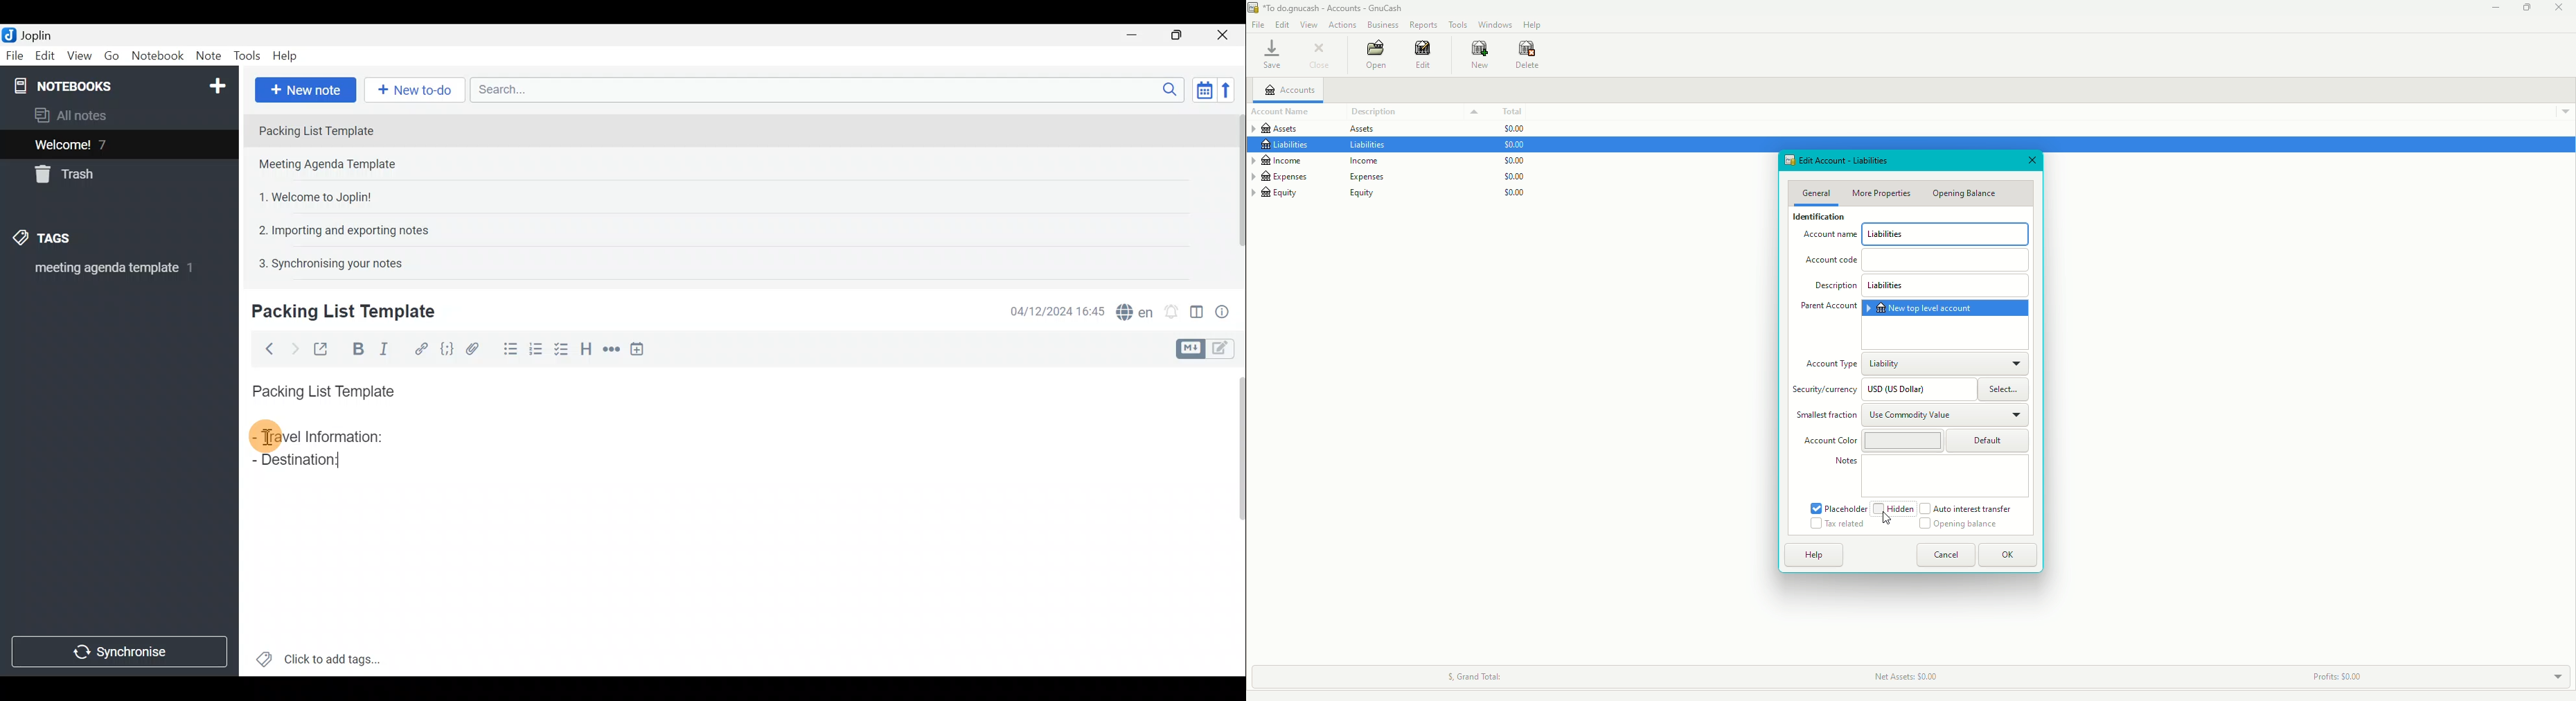  What do you see at coordinates (1234, 190) in the screenshot?
I see `Scroll bar` at bounding box center [1234, 190].